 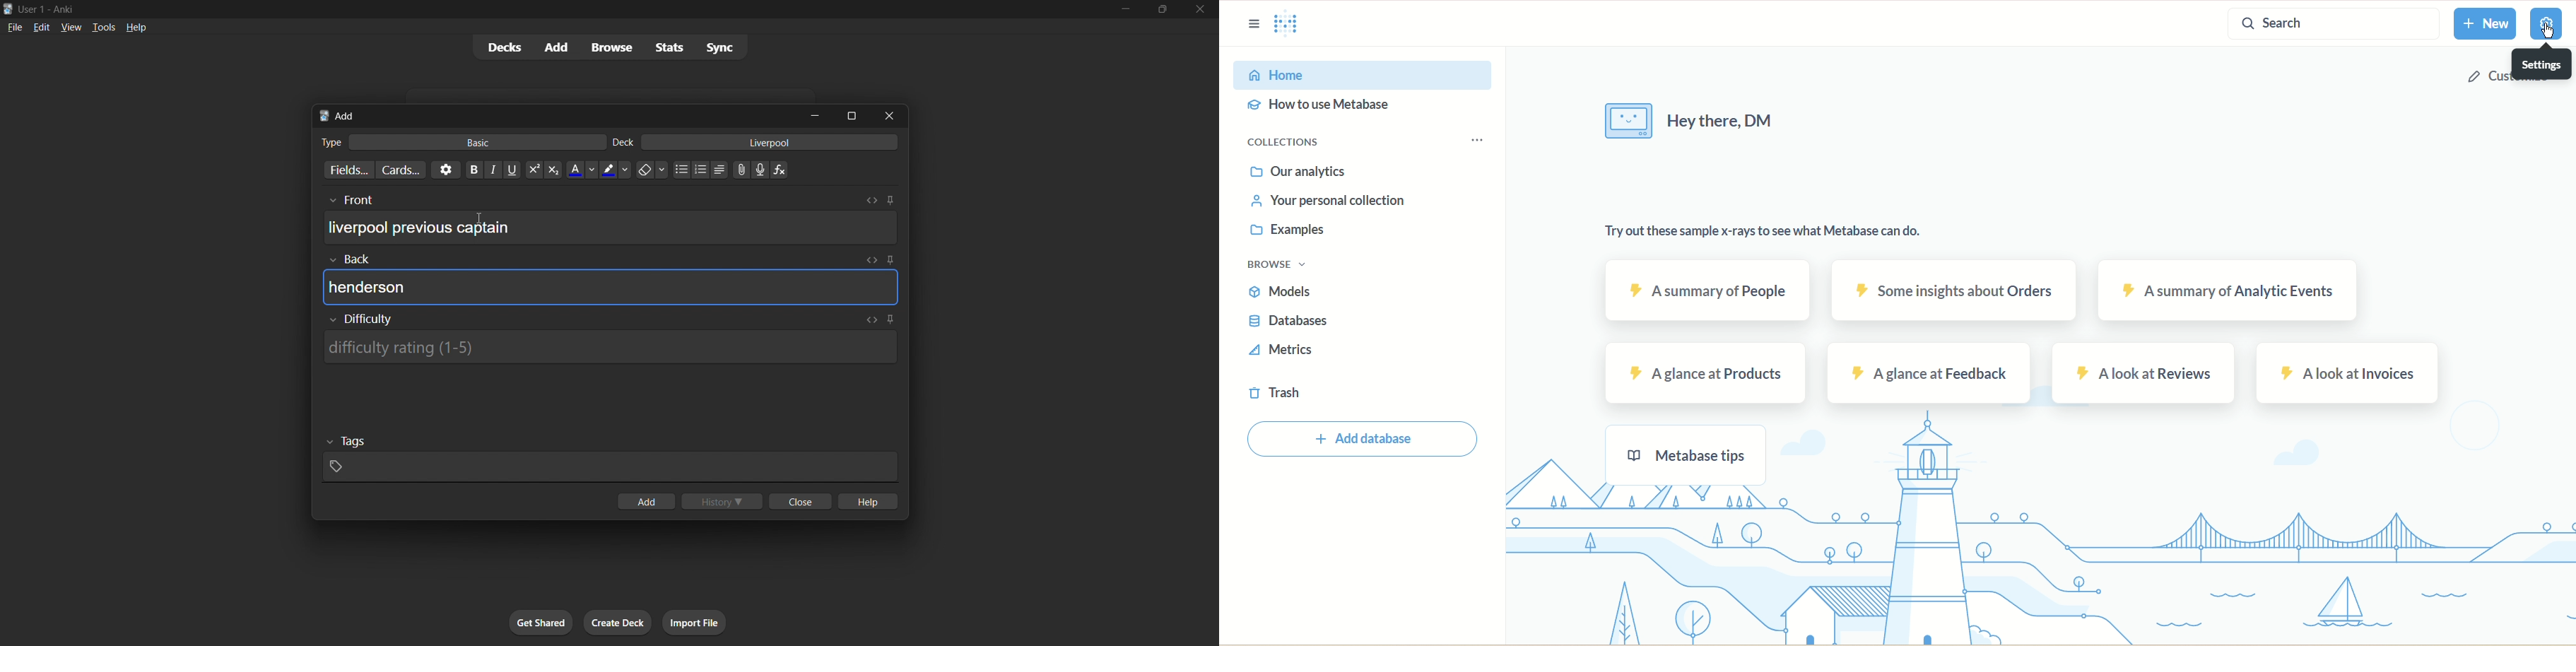 I want to click on options, so click(x=444, y=169).